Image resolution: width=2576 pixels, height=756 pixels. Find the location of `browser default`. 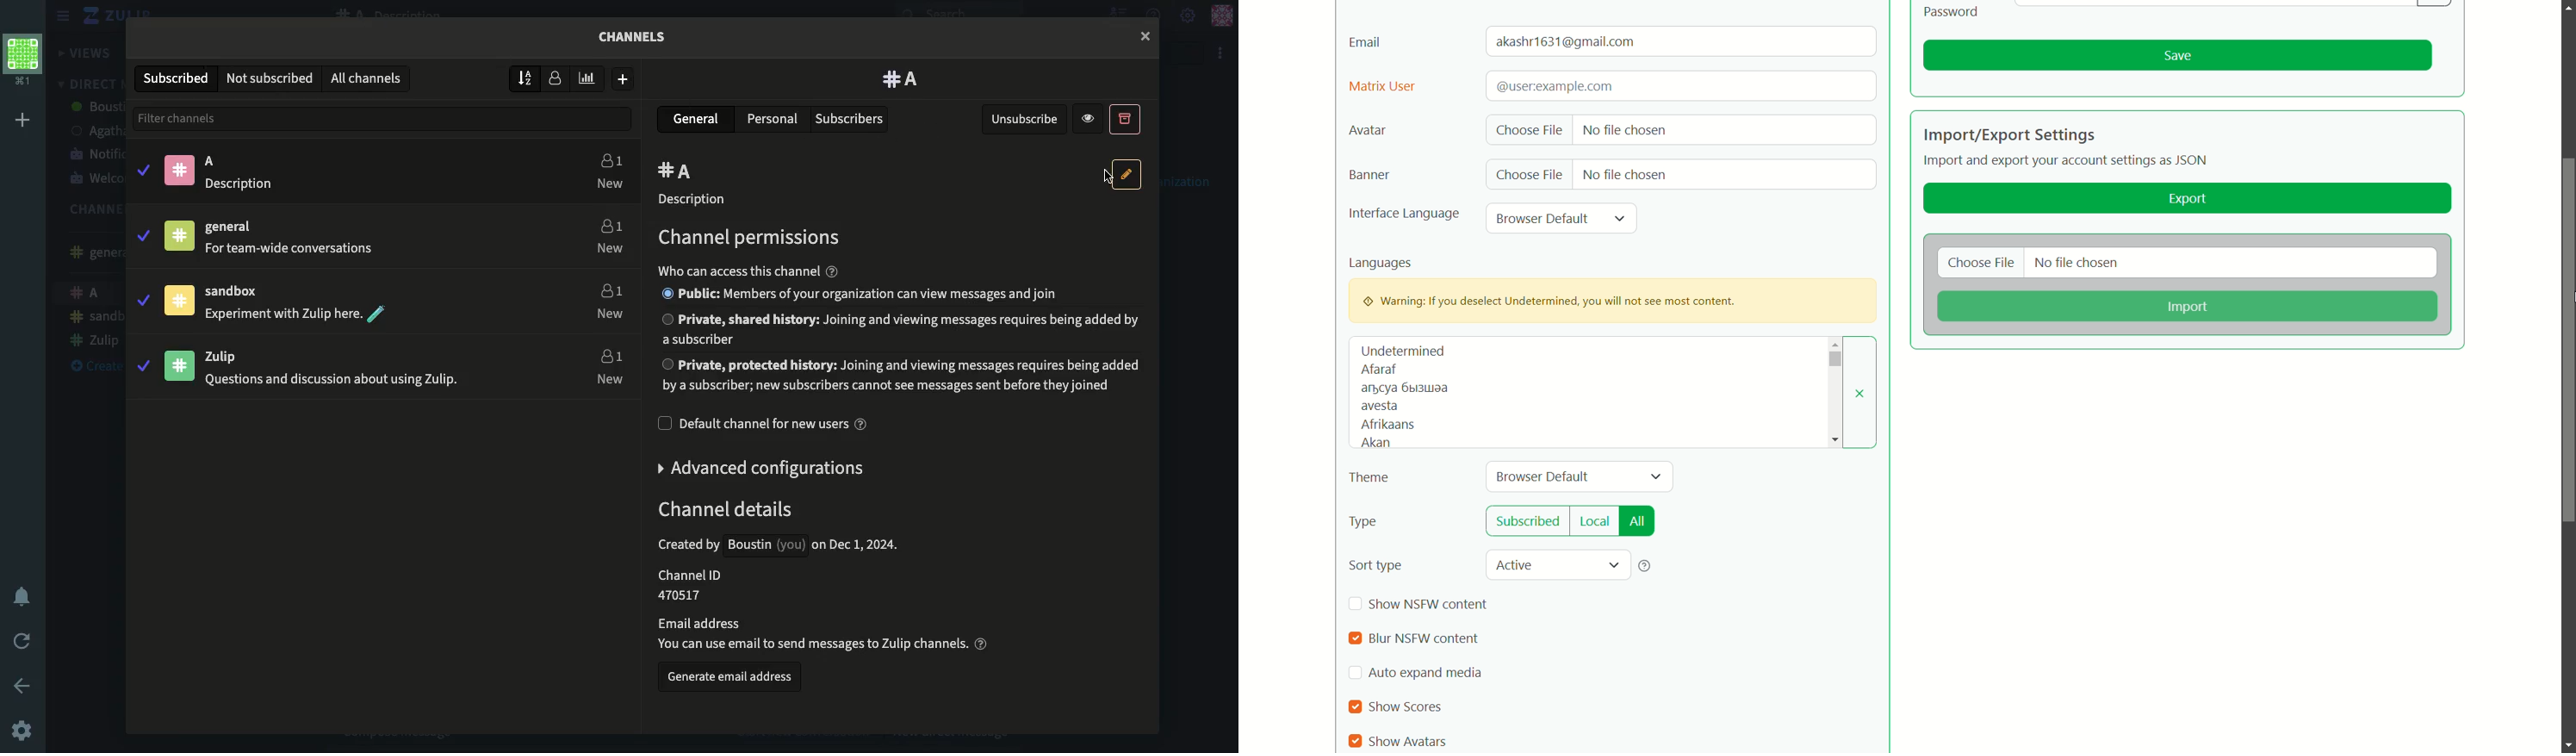

browser default is located at coordinates (1542, 218).